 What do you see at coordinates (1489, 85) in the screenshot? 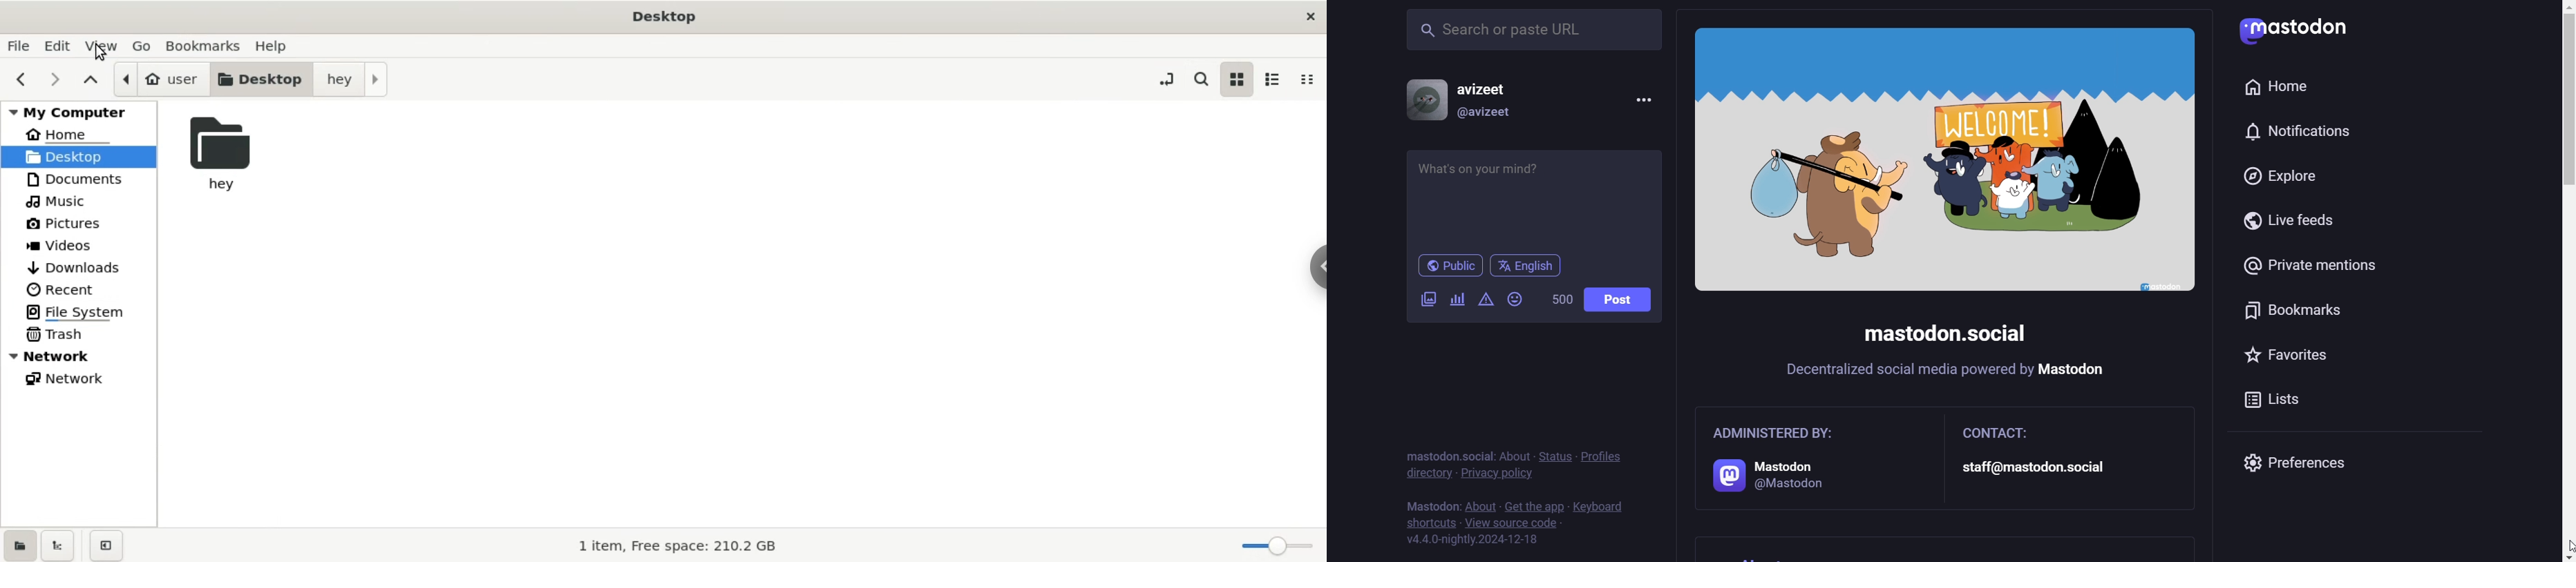
I see `username` at bounding box center [1489, 85].